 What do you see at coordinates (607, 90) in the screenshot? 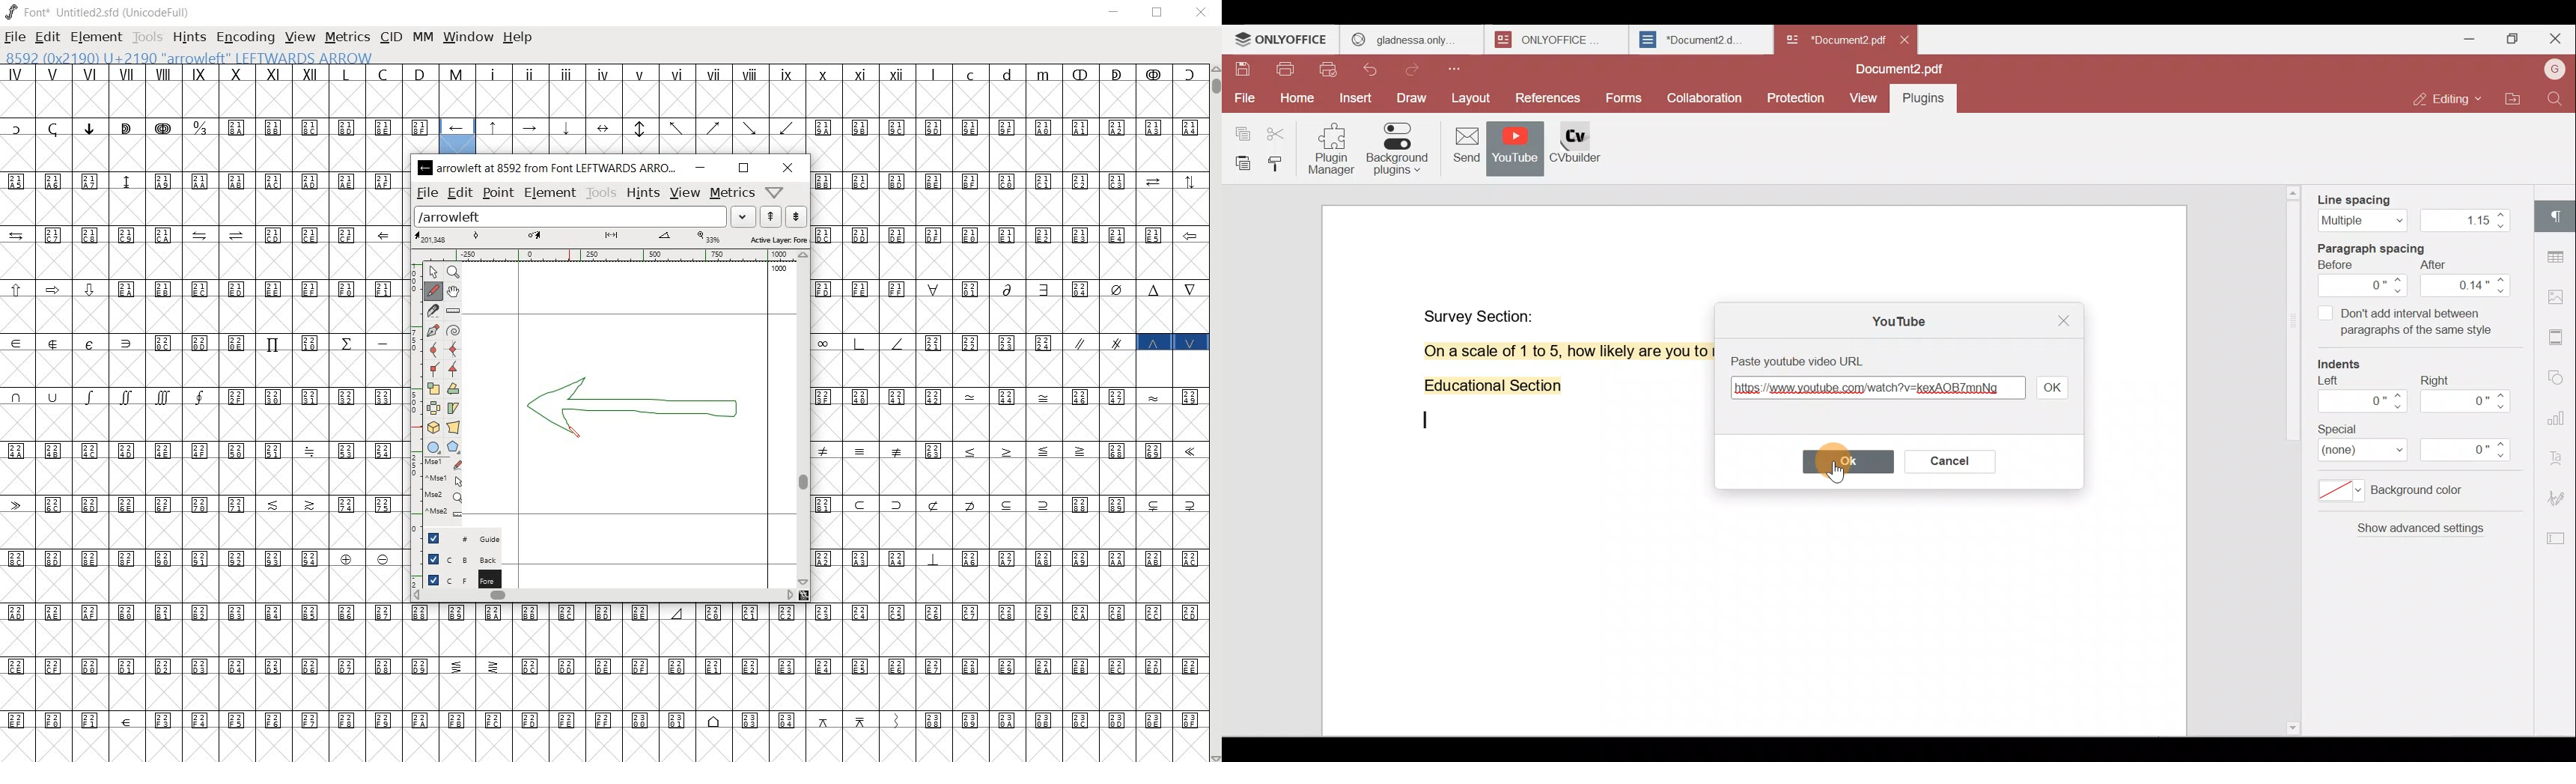
I see `glyph` at bounding box center [607, 90].